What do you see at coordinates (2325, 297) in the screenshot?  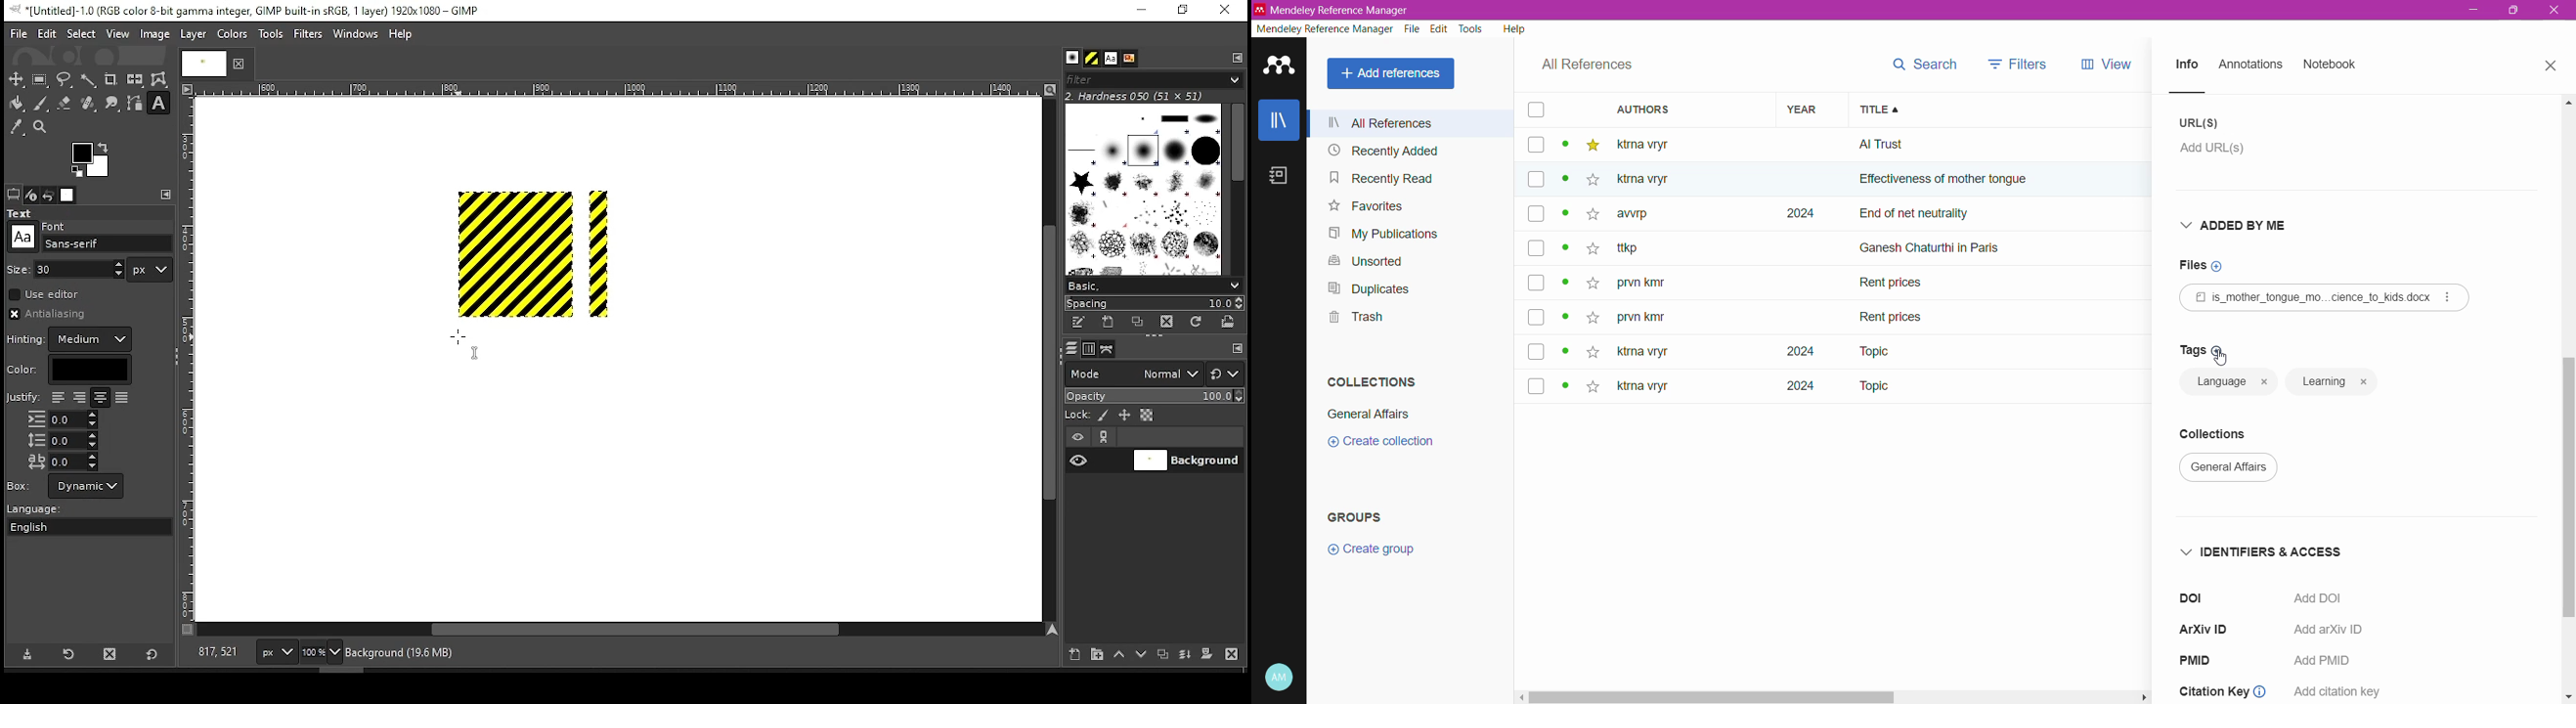 I see `Reference File ` at bounding box center [2325, 297].